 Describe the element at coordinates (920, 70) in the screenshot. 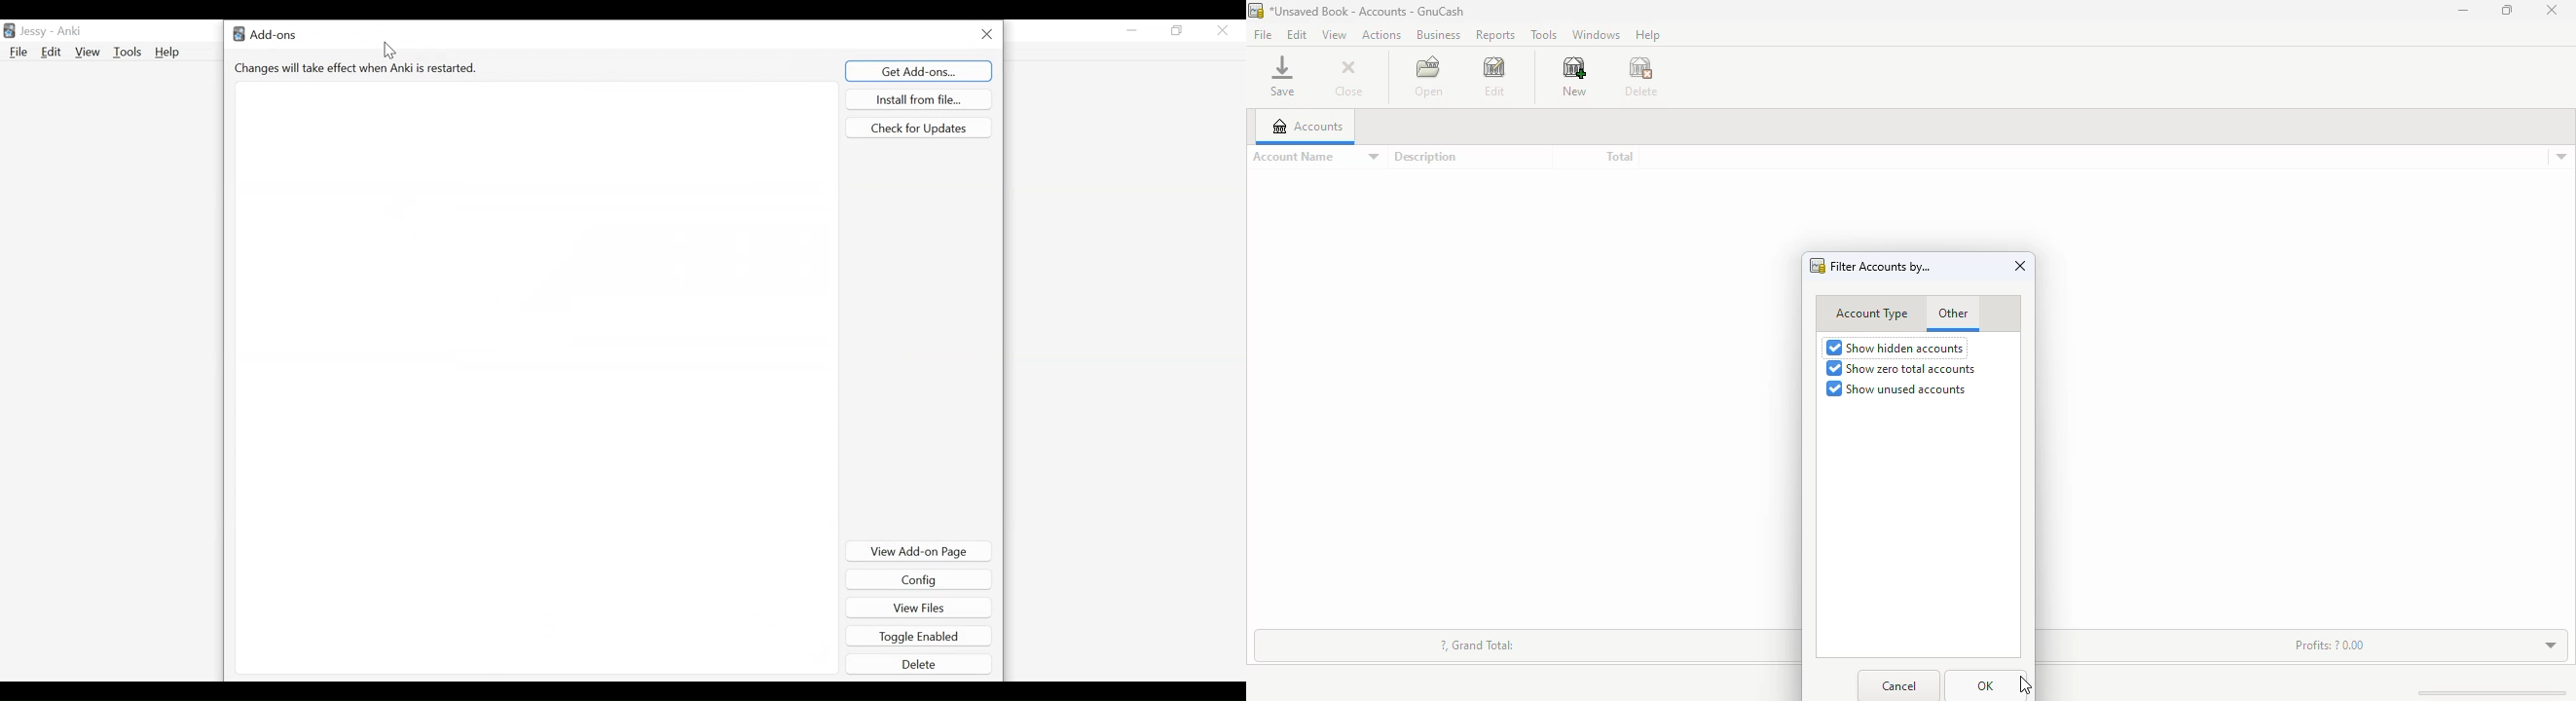

I see `Get Add-ons` at that location.